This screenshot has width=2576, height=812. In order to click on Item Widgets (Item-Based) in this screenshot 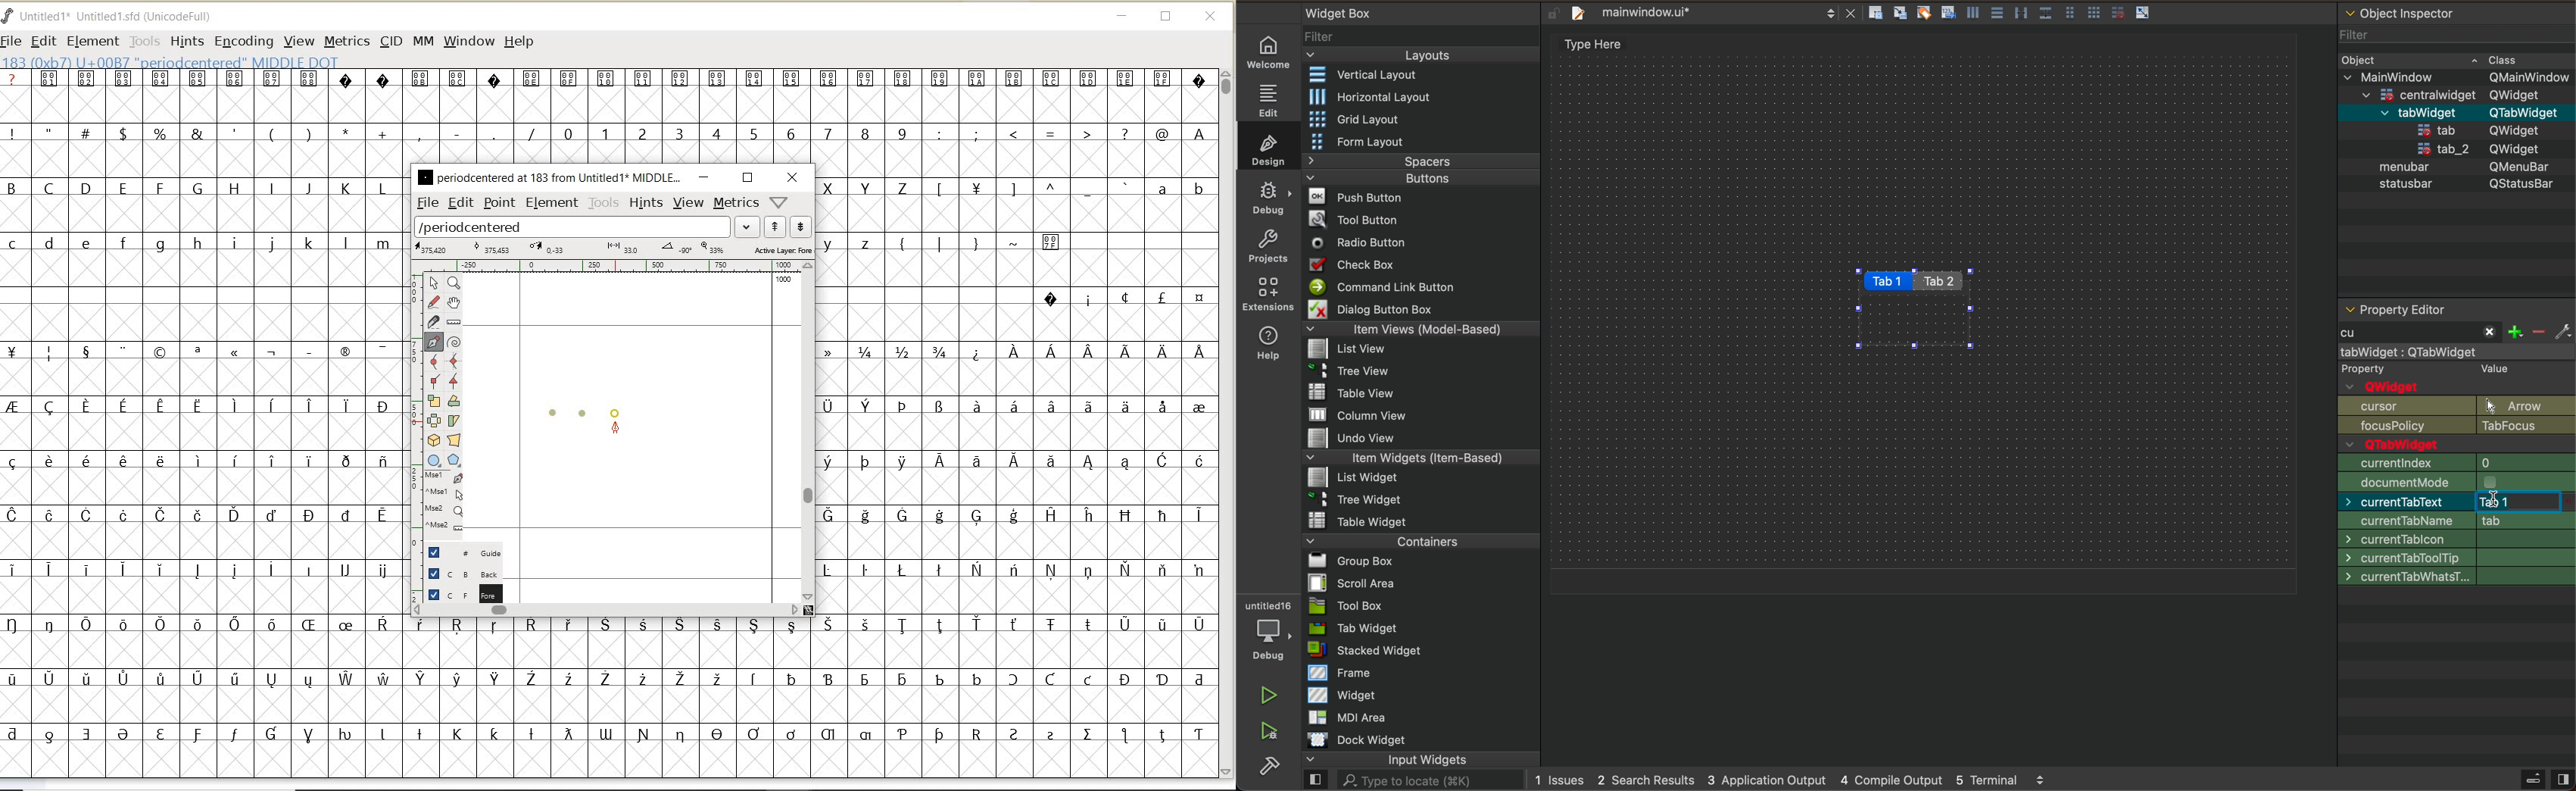, I will do `click(1422, 457)`.